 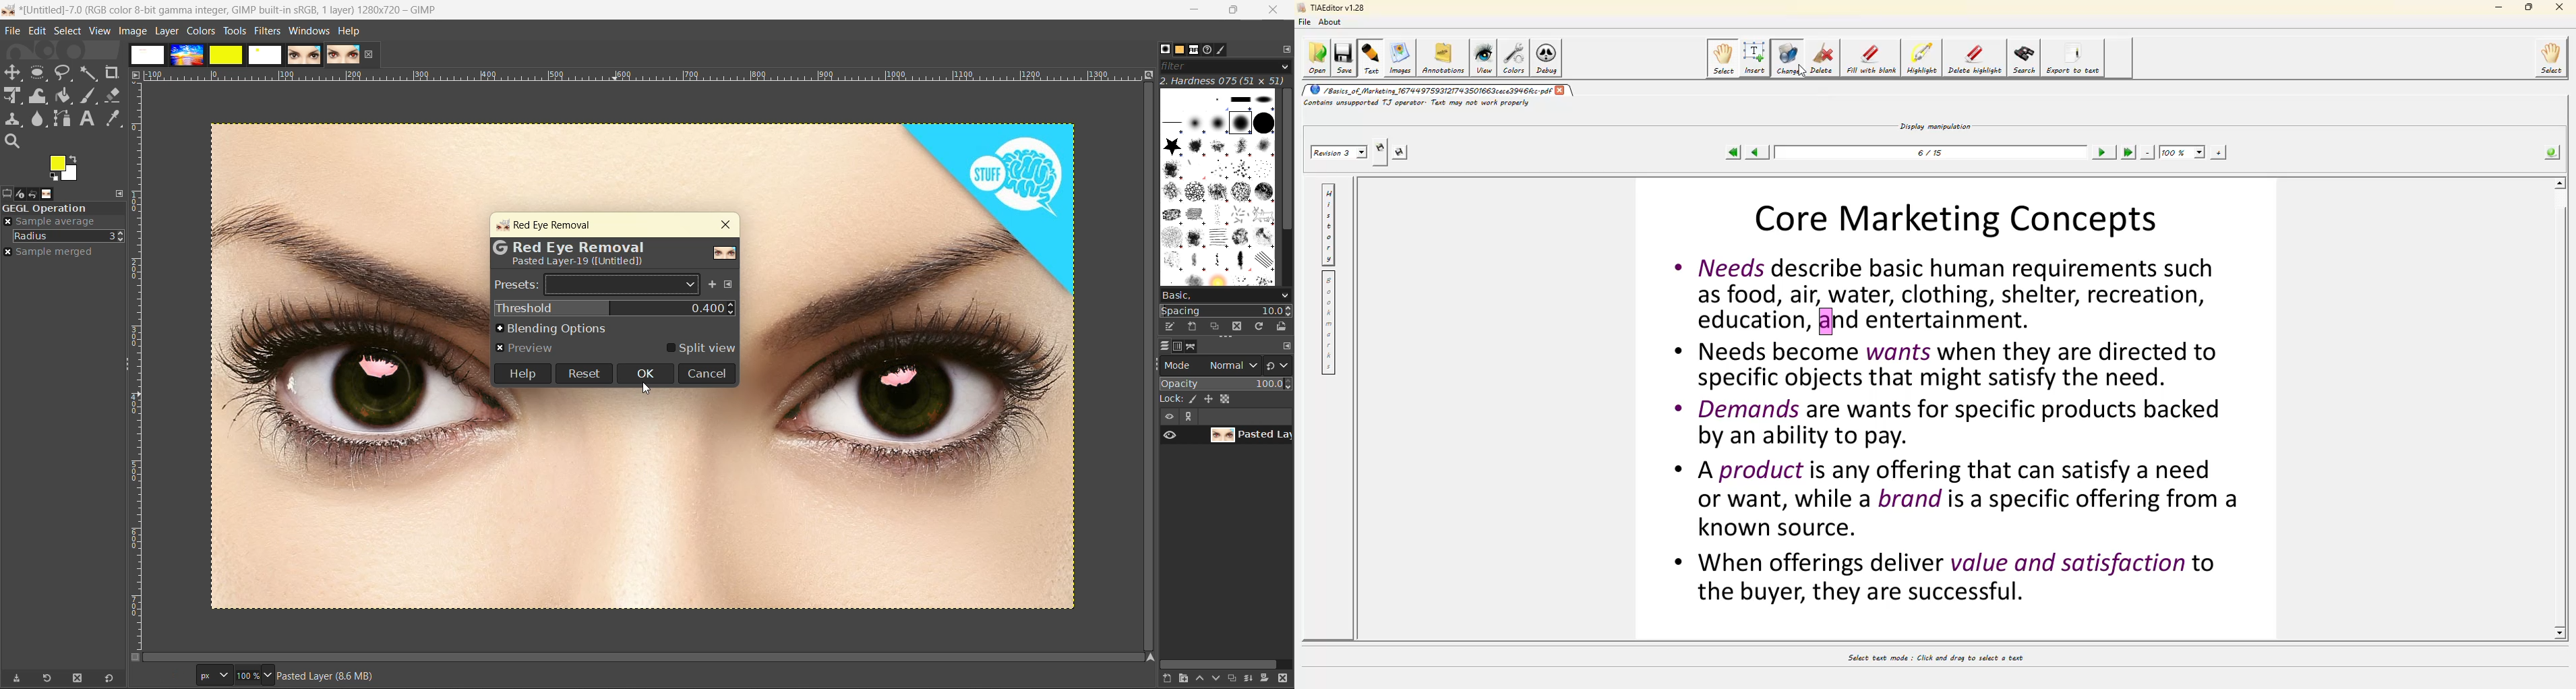 I want to click on threshold, so click(x=618, y=307).